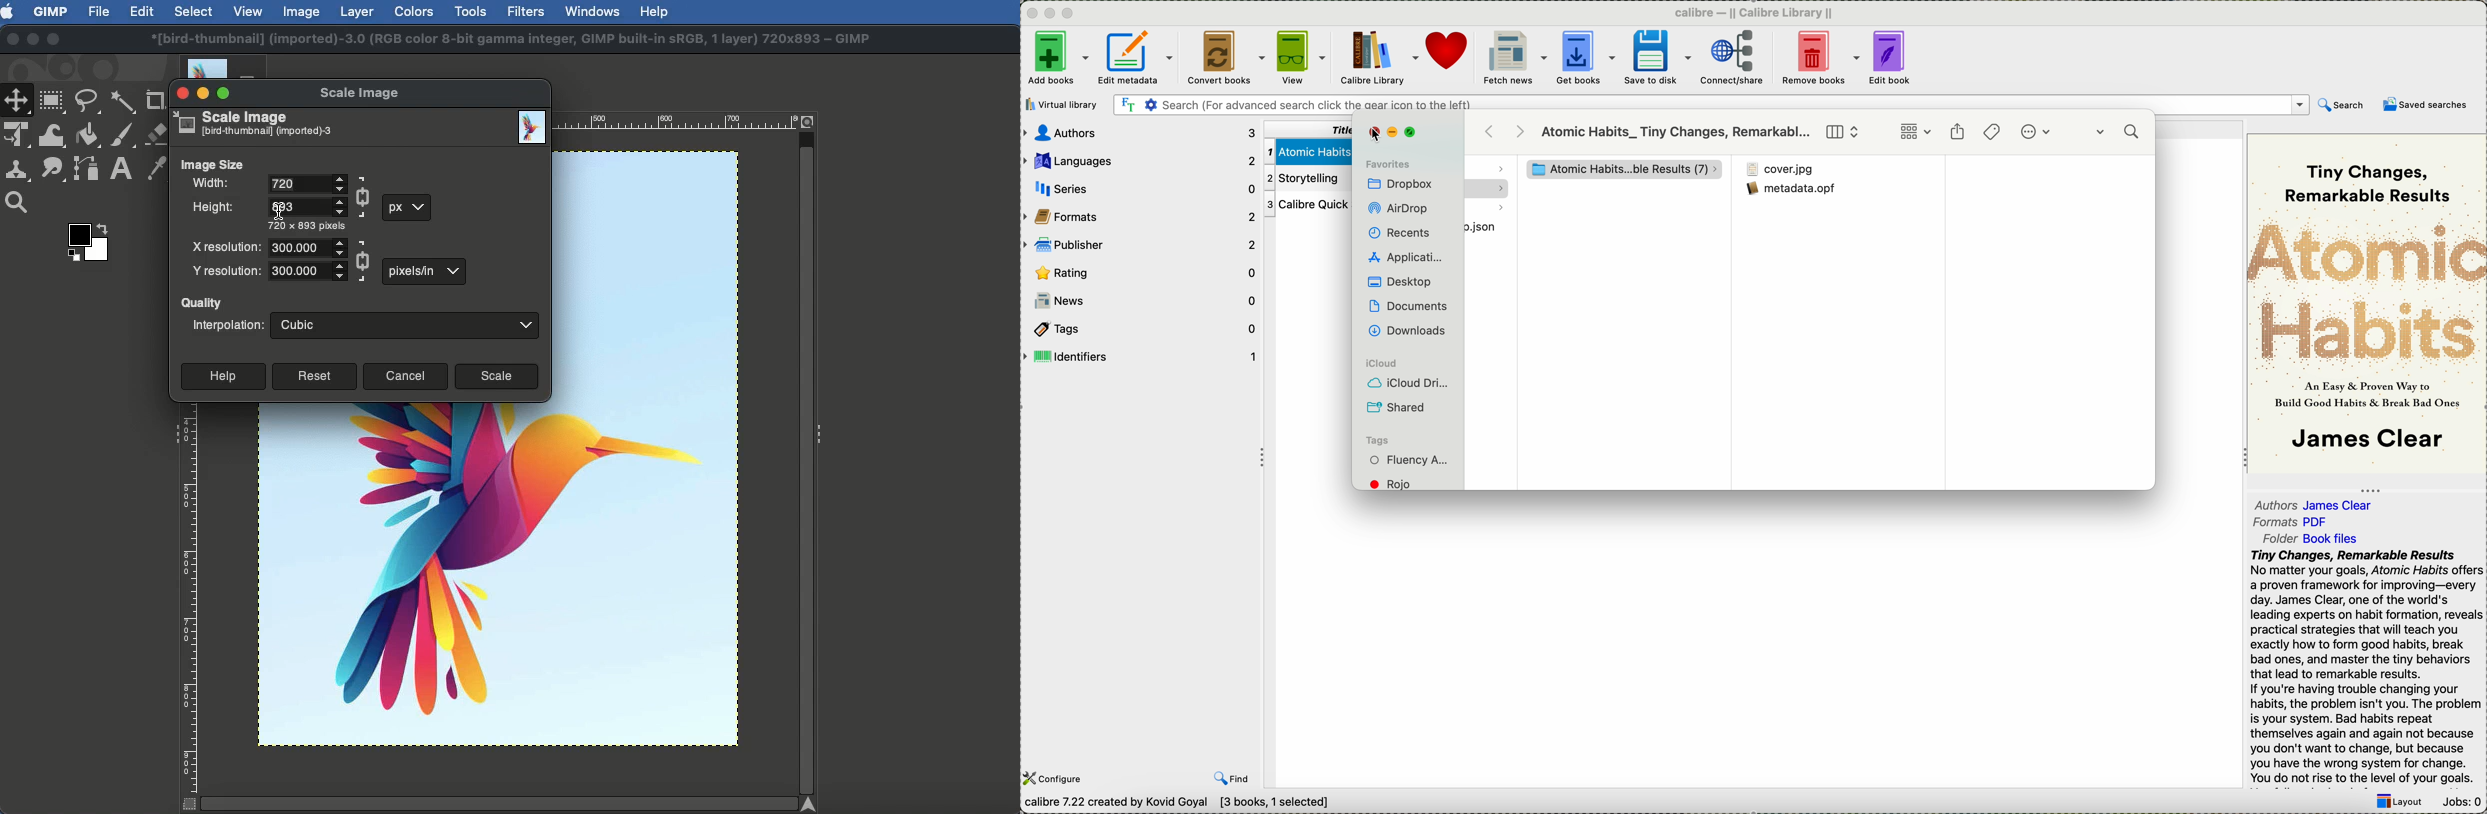 The width and height of the screenshot is (2492, 840). What do you see at coordinates (404, 378) in the screenshot?
I see `Cancel` at bounding box center [404, 378].